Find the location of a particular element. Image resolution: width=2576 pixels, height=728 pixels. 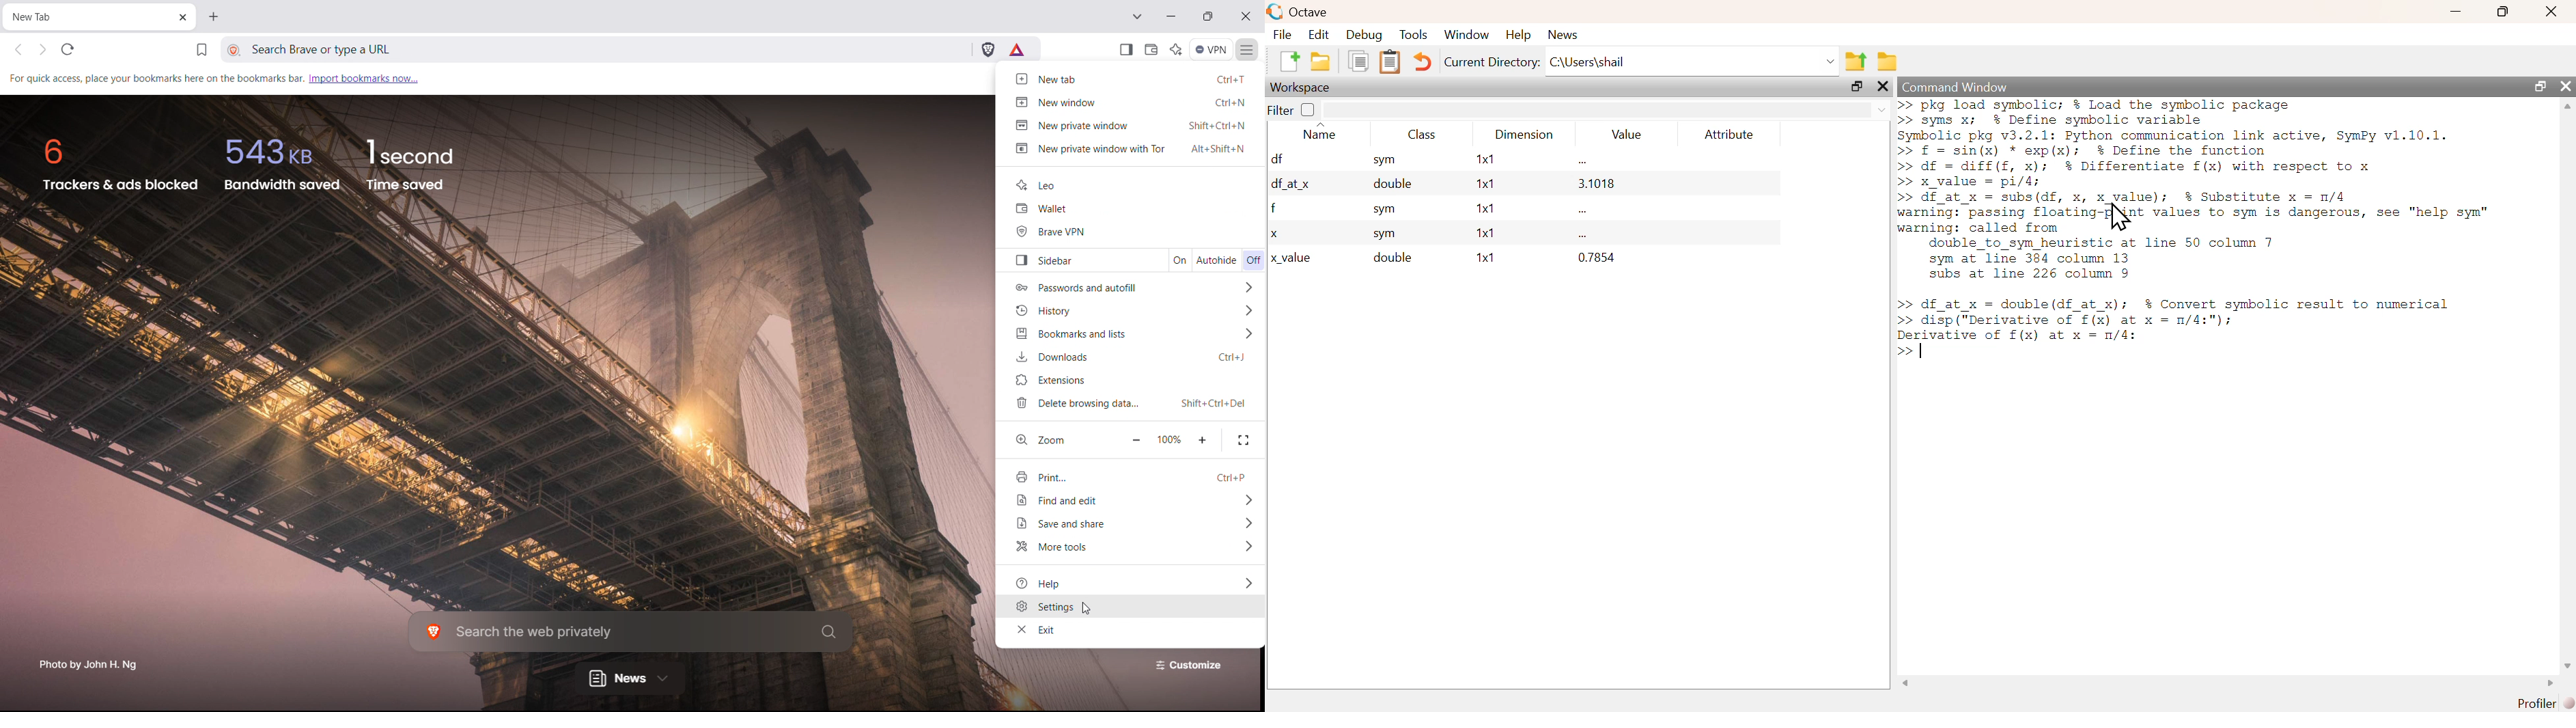

view site information is located at coordinates (234, 49).